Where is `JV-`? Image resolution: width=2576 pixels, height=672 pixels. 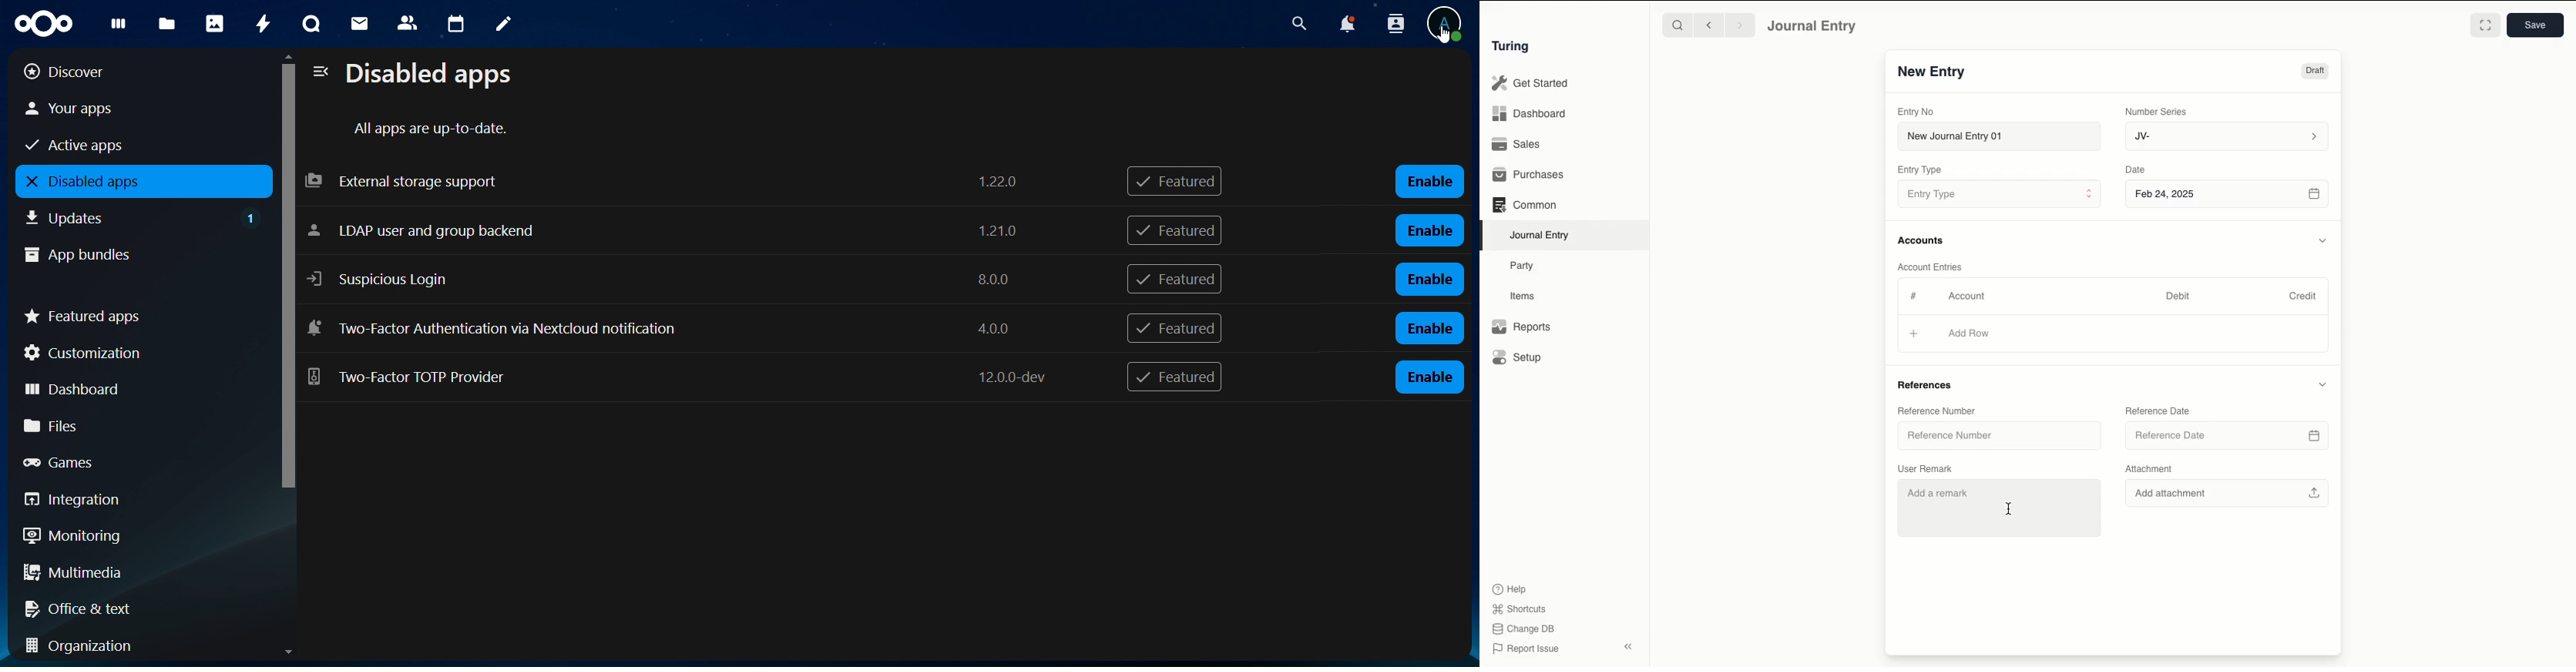 JV- is located at coordinates (2228, 137).